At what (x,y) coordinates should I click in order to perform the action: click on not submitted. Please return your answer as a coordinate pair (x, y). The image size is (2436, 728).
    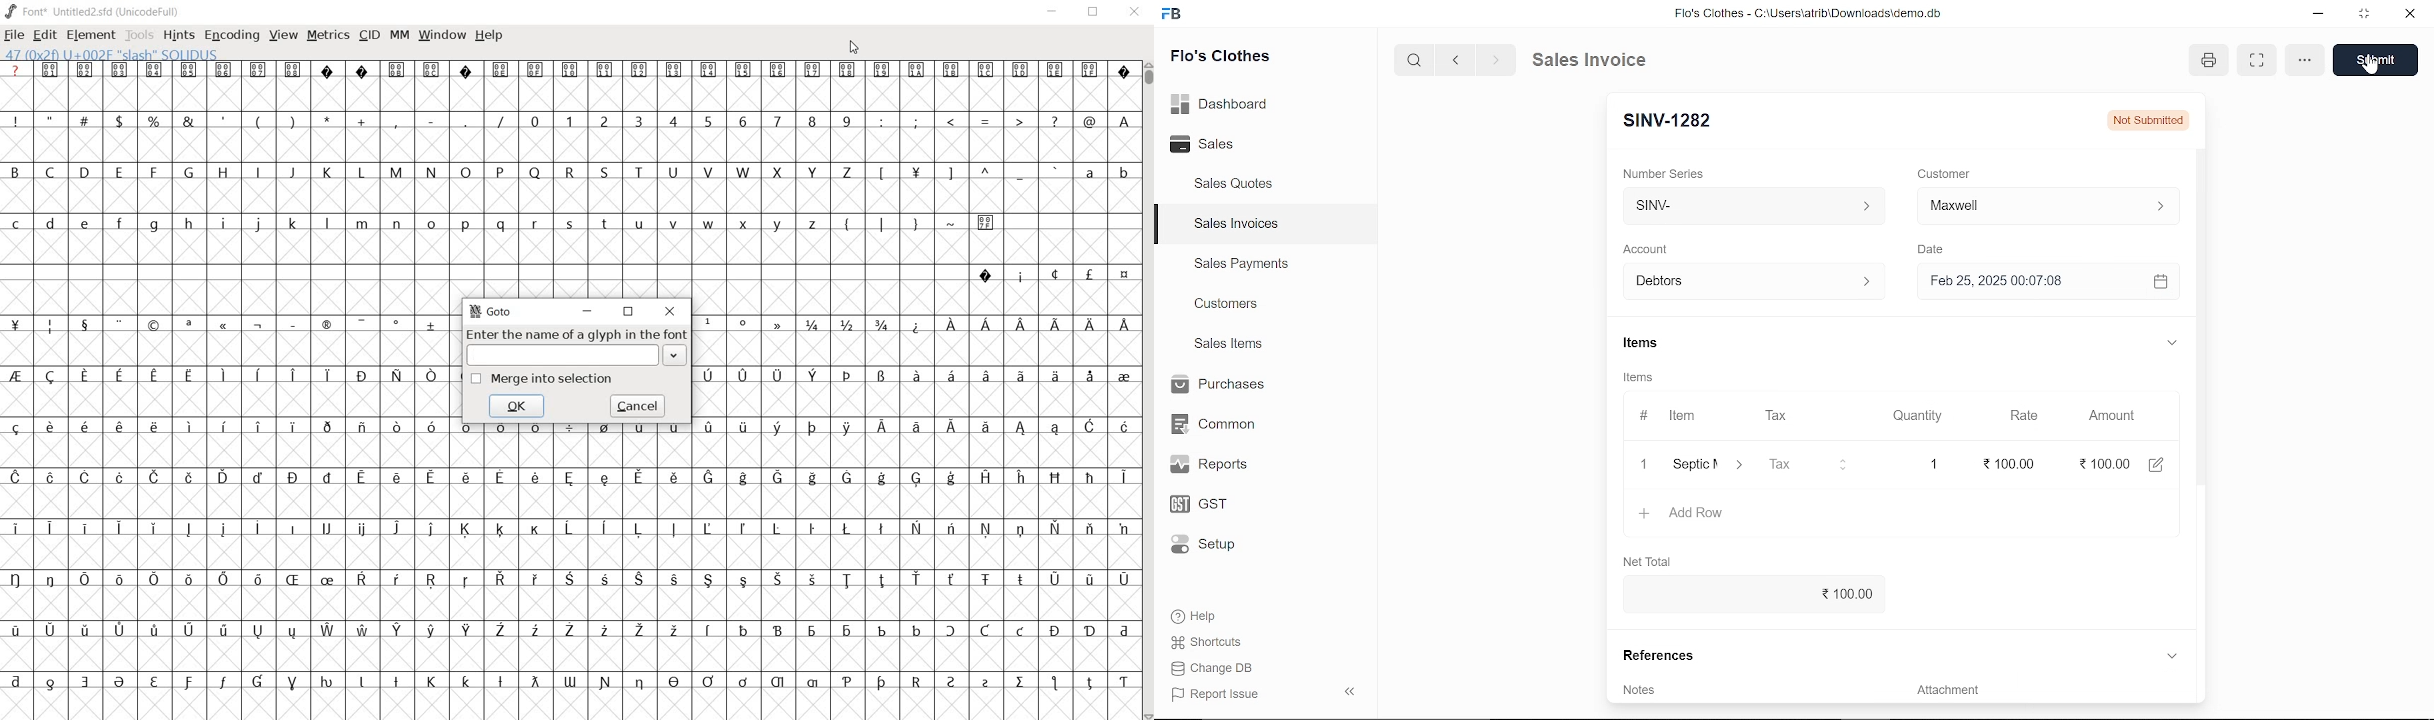
    Looking at the image, I should click on (2153, 119).